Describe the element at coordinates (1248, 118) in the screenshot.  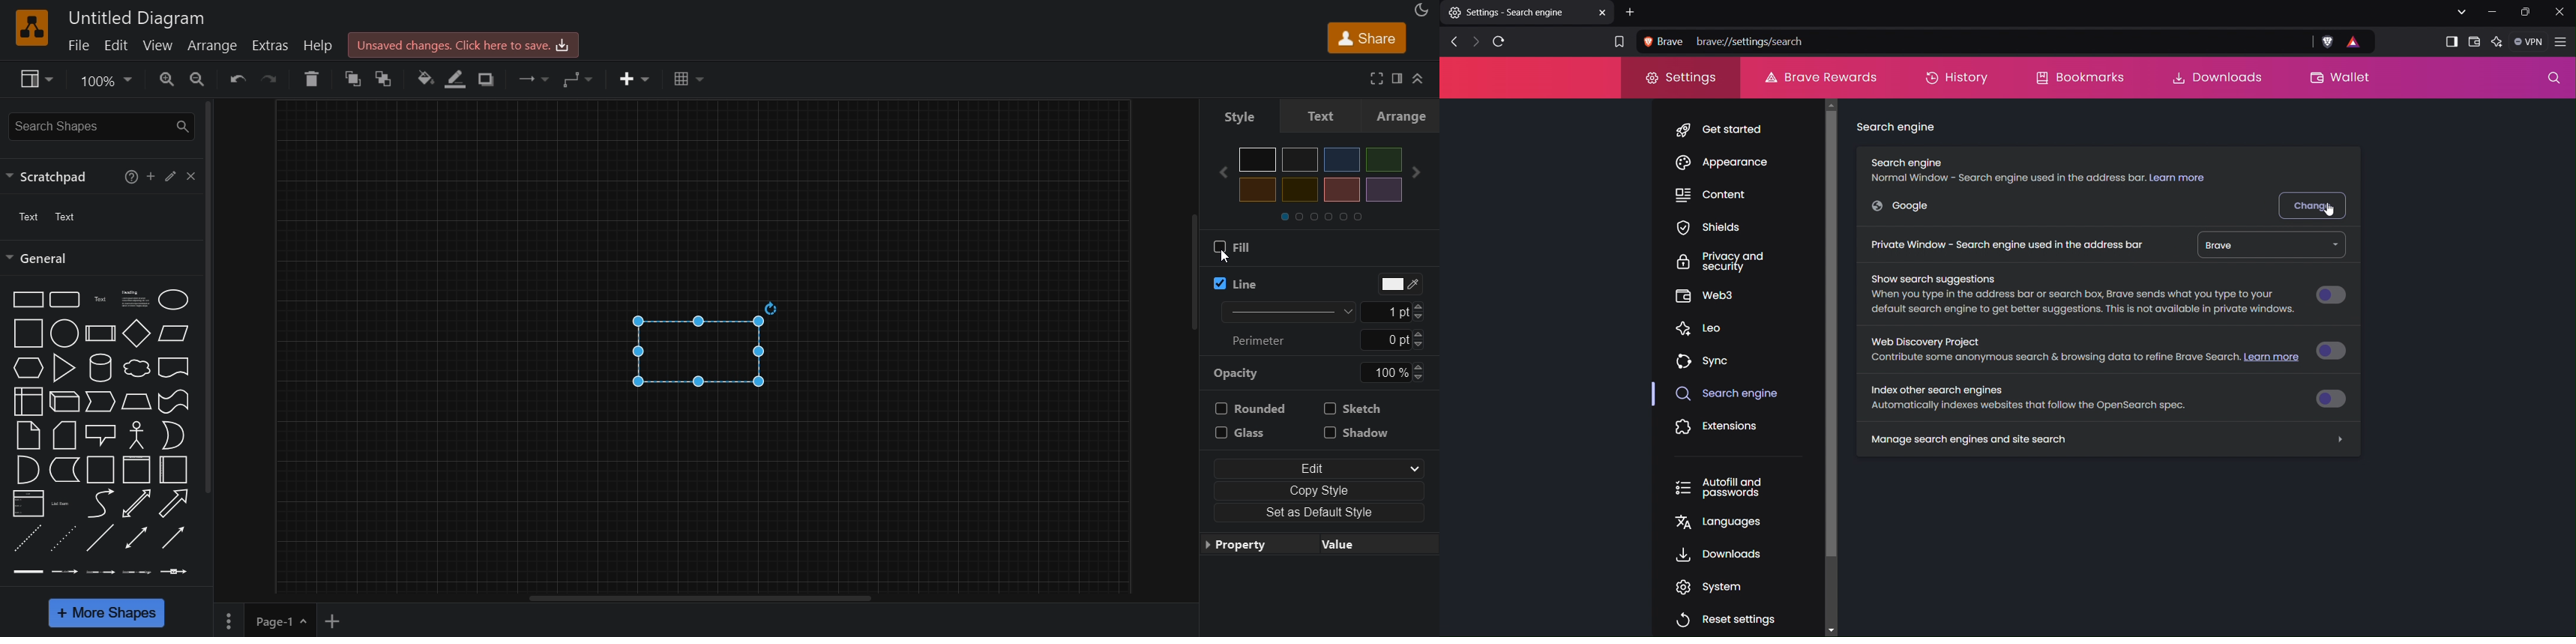
I see `text` at that location.